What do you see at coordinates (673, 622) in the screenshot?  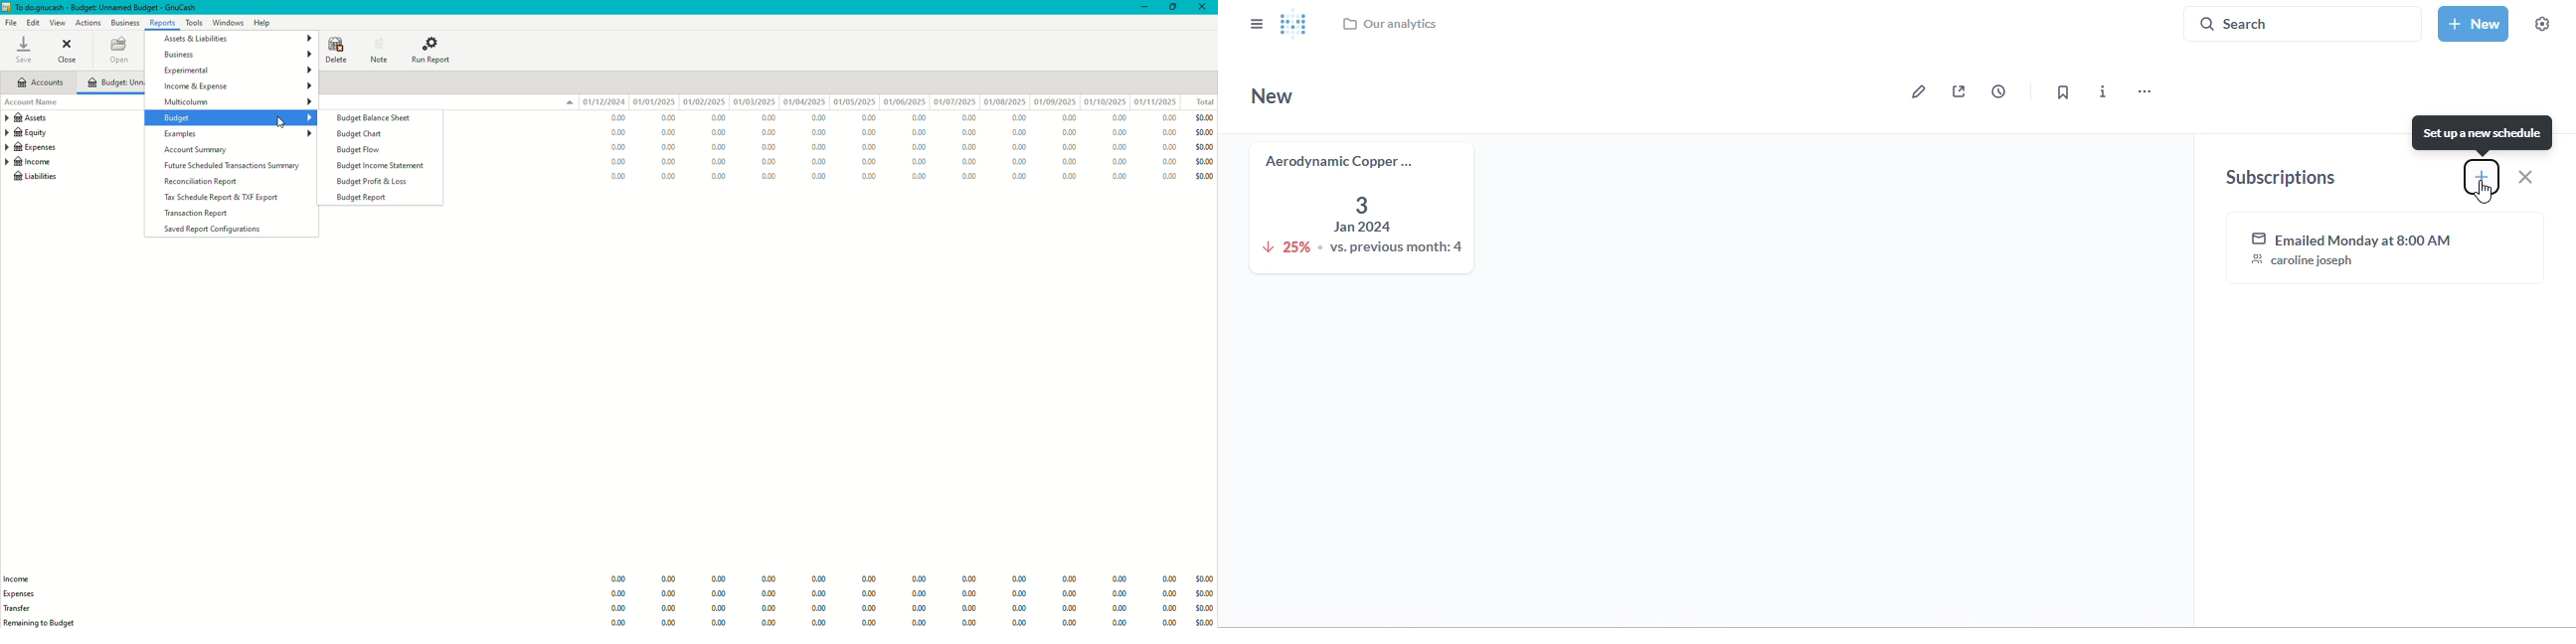 I see `0.00` at bounding box center [673, 622].